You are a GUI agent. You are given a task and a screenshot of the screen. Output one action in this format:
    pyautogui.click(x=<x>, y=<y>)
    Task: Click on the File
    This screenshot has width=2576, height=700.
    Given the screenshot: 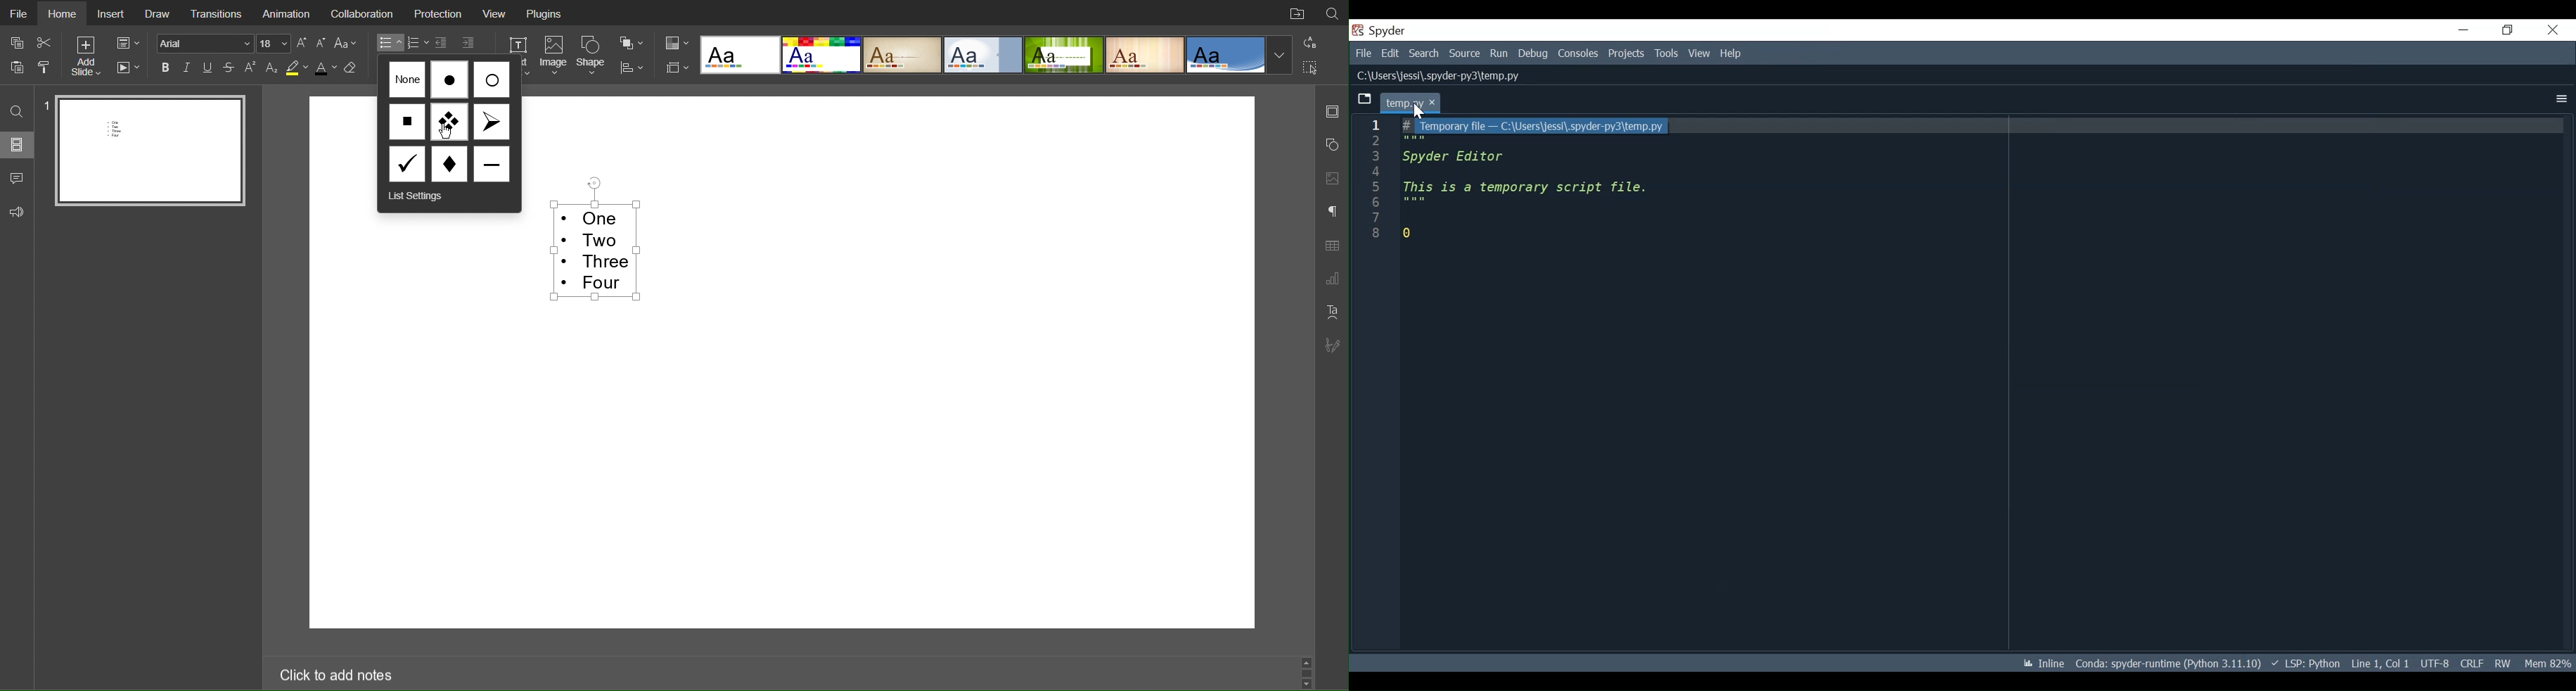 What is the action you would take?
    pyautogui.click(x=18, y=13)
    